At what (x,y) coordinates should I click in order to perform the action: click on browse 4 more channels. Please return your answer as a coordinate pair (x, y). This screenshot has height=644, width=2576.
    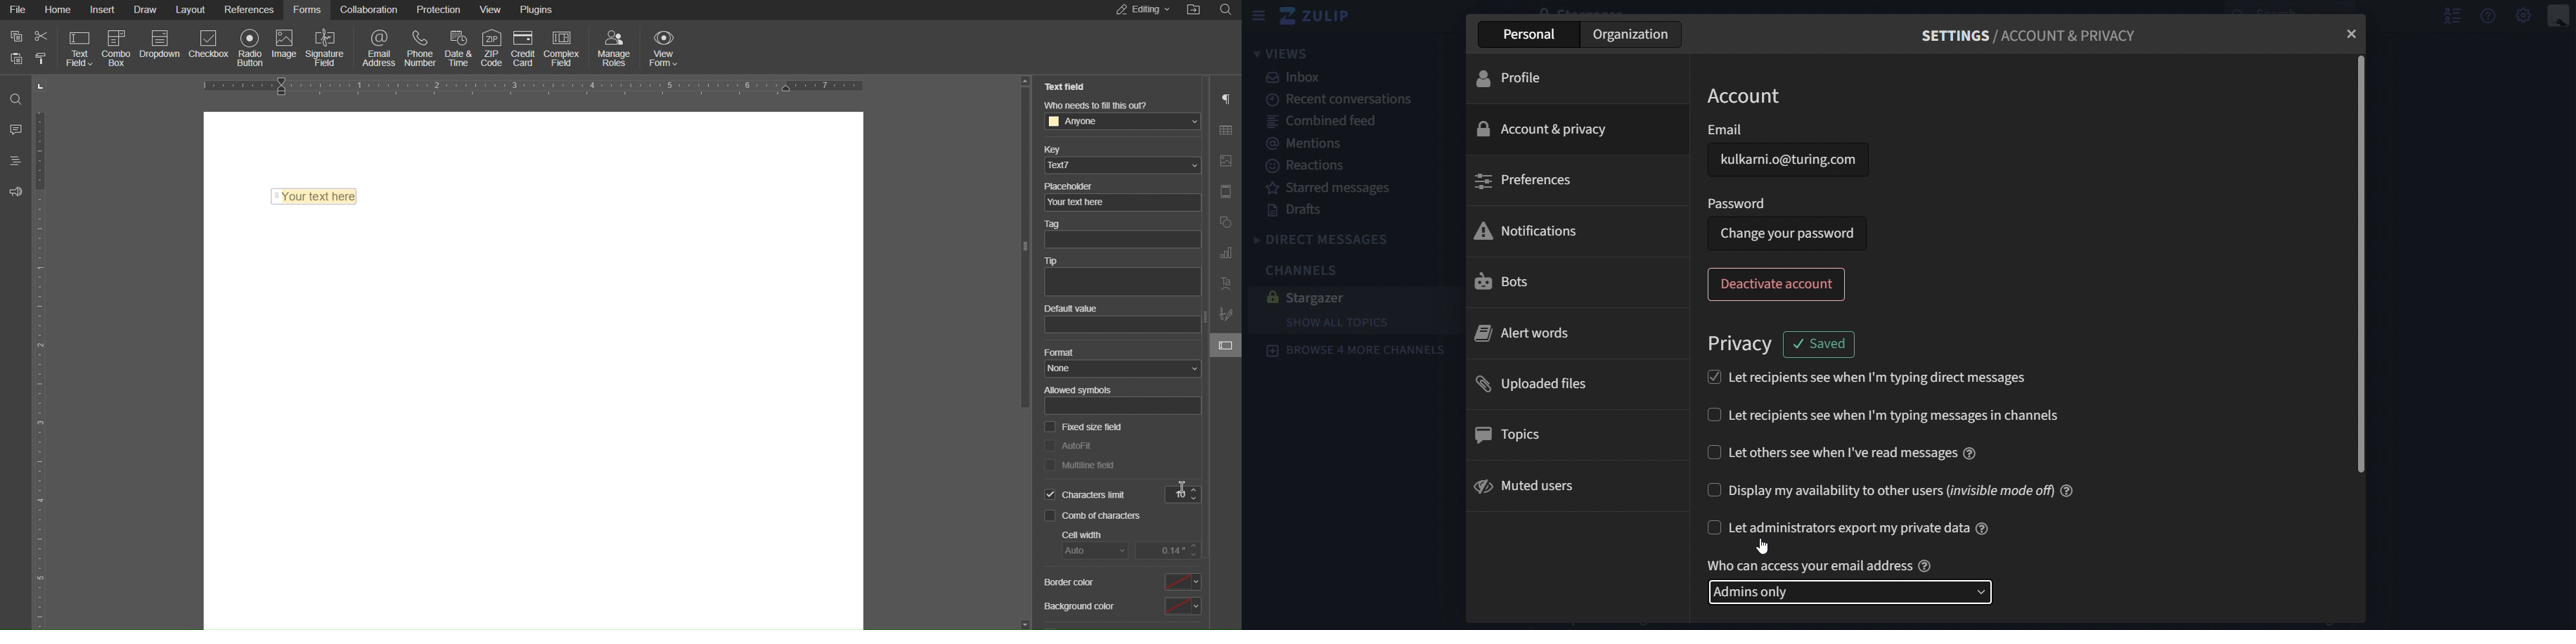
    Looking at the image, I should click on (1360, 353).